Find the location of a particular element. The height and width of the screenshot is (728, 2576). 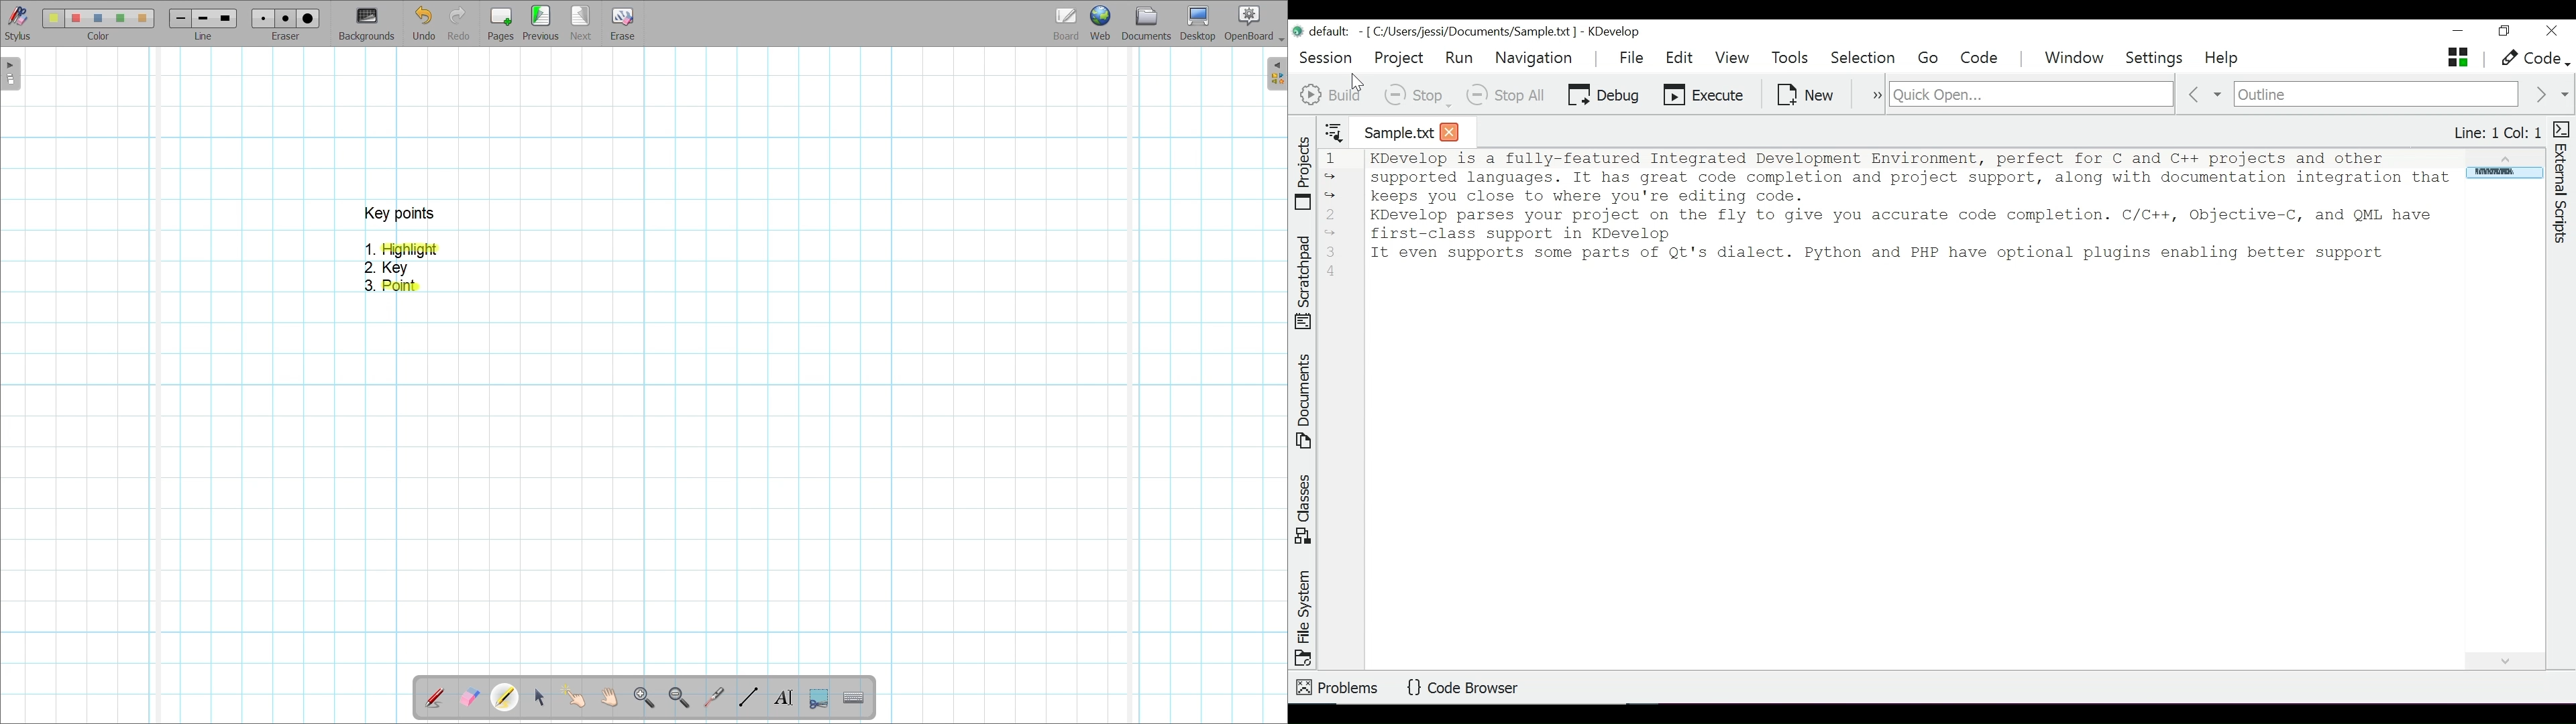

color is located at coordinates (95, 36).